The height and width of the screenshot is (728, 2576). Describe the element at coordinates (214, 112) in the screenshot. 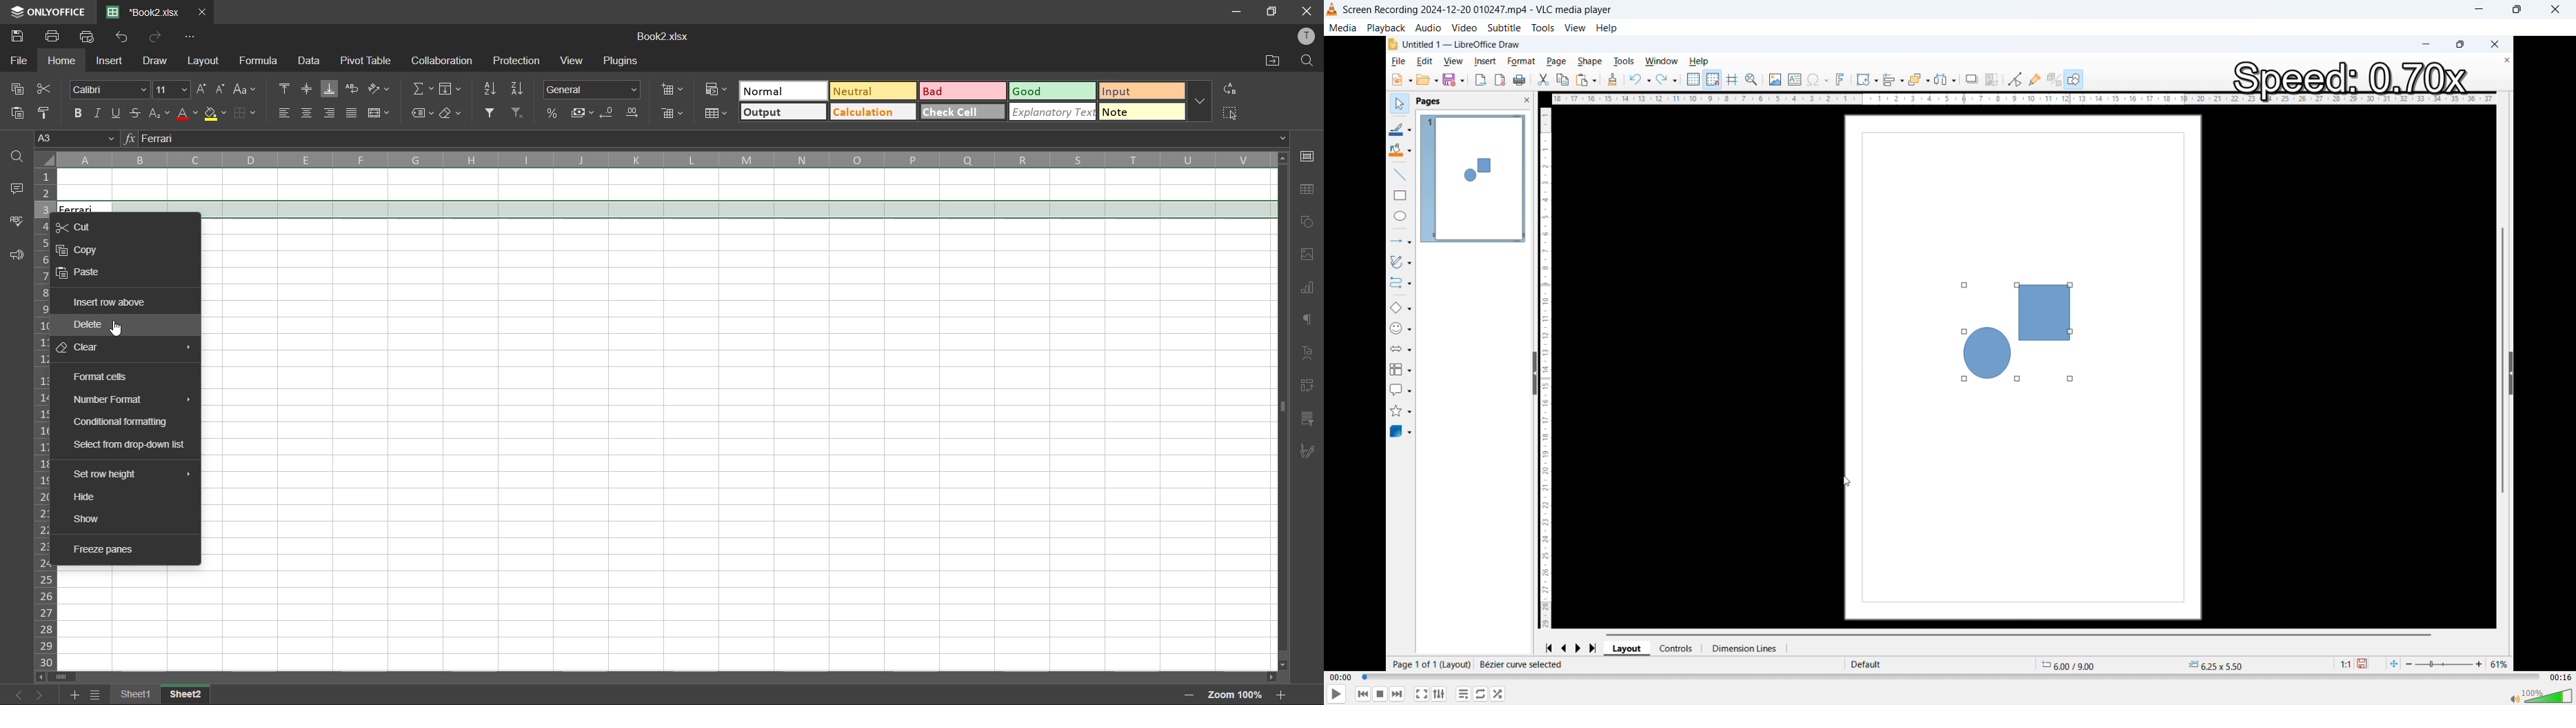

I see `fill color` at that location.